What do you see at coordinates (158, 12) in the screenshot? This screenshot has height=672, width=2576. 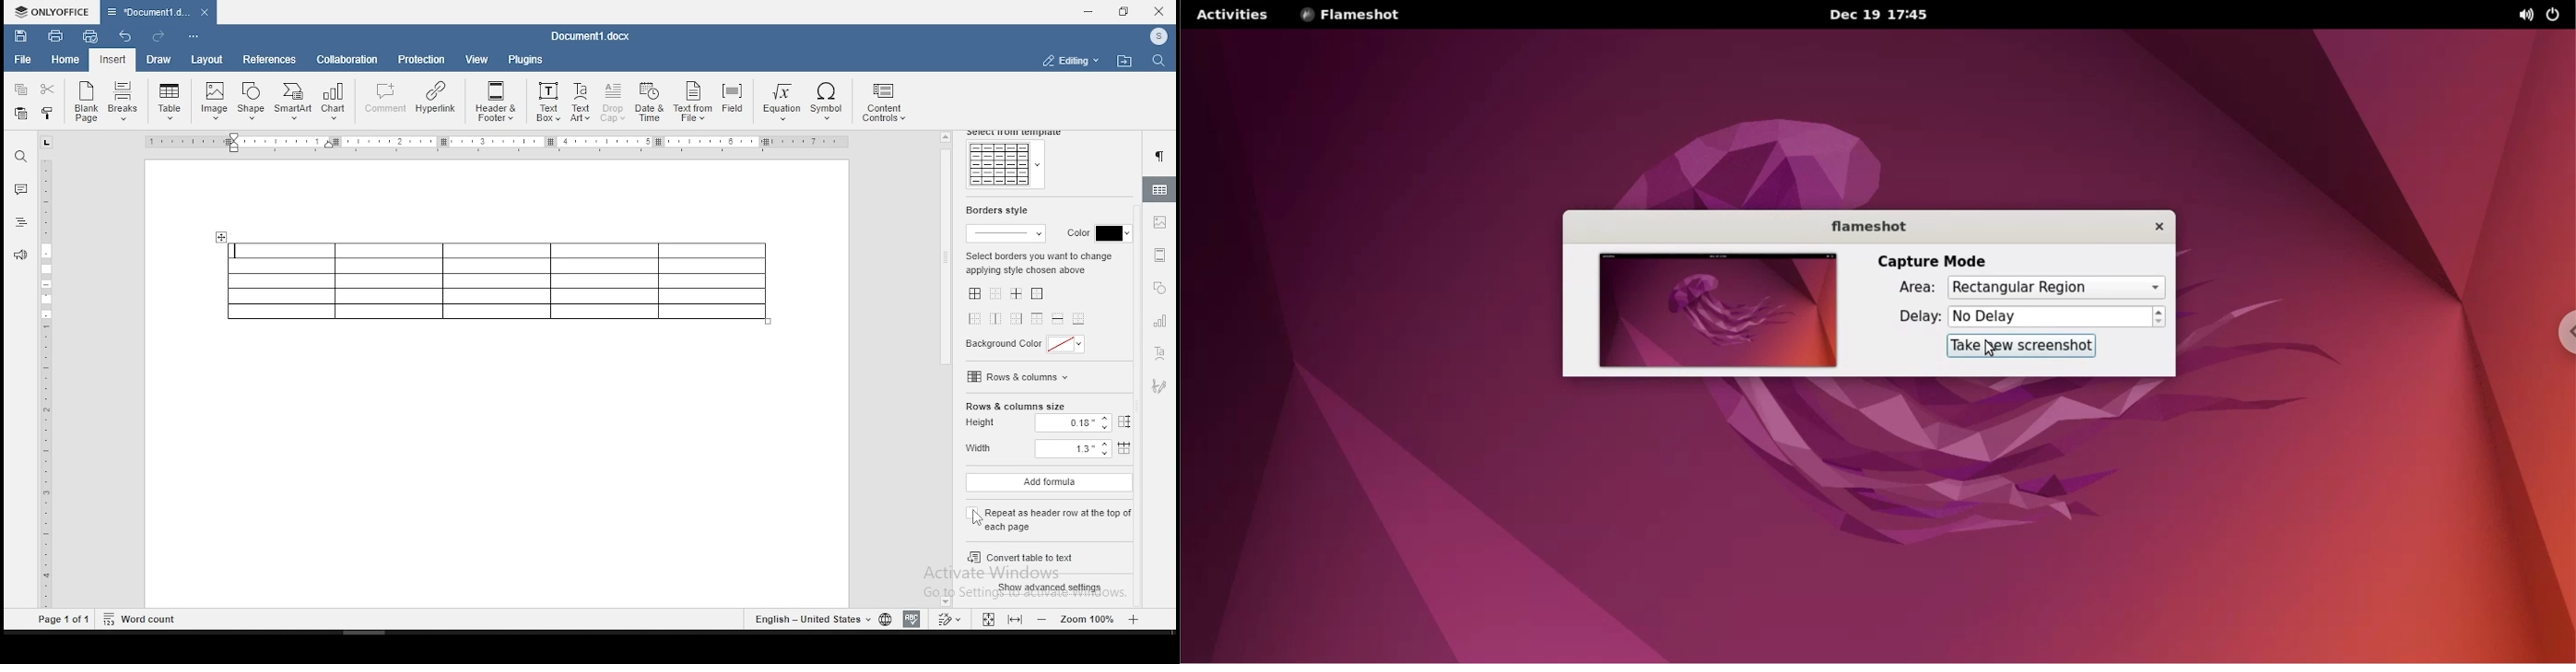 I see `Document3.docx` at bounding box center [158, 12].